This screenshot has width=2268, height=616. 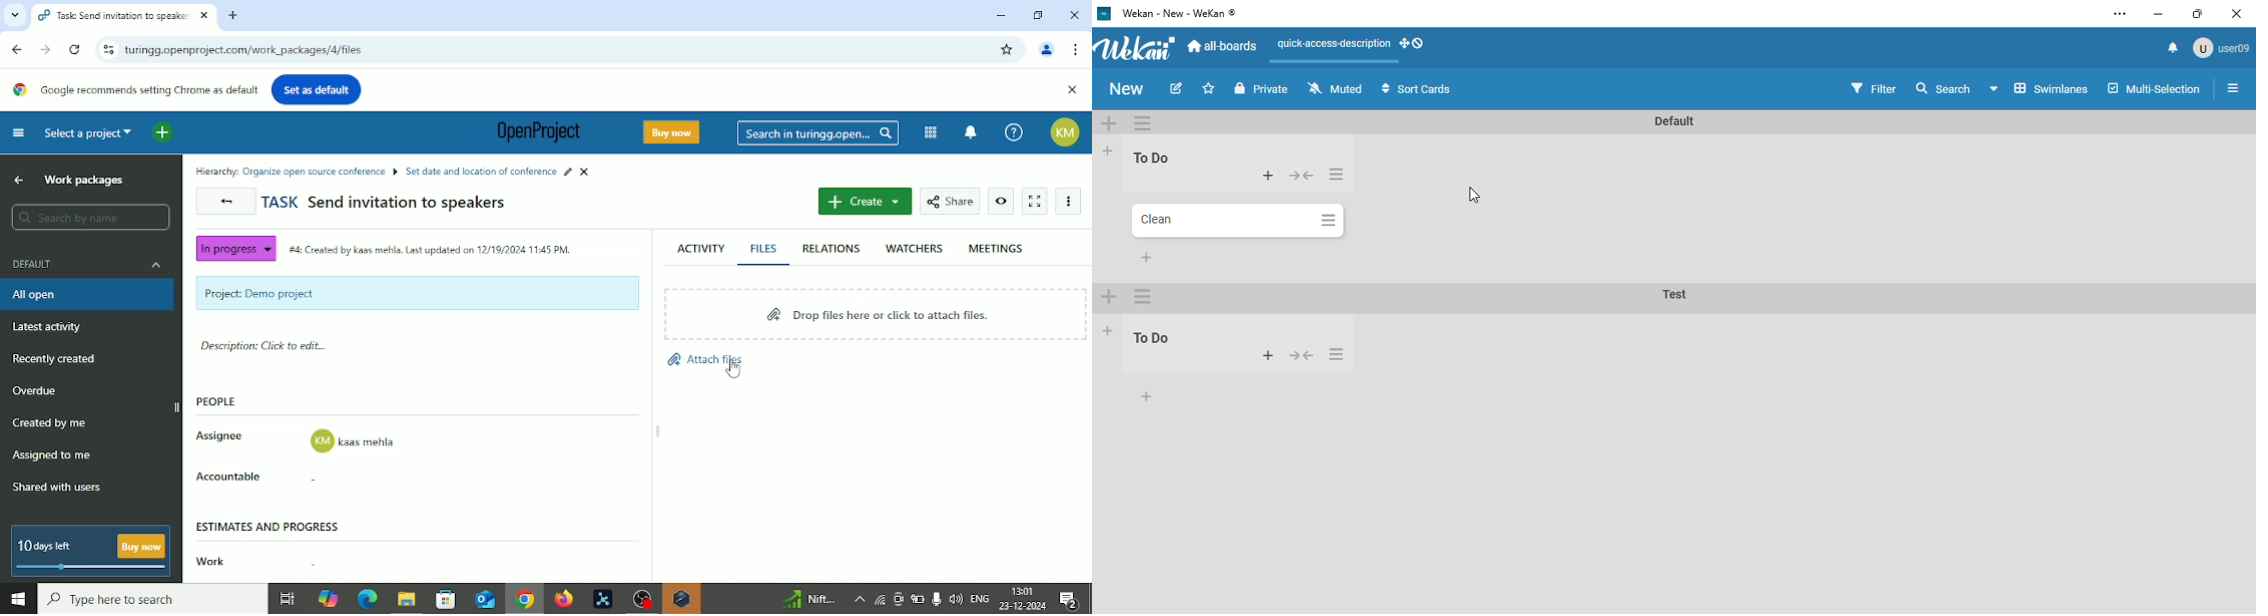 What do you see at coordinates (37, 391) in the screenshot?
I see `Overdue` at bounding box center [37, 391].